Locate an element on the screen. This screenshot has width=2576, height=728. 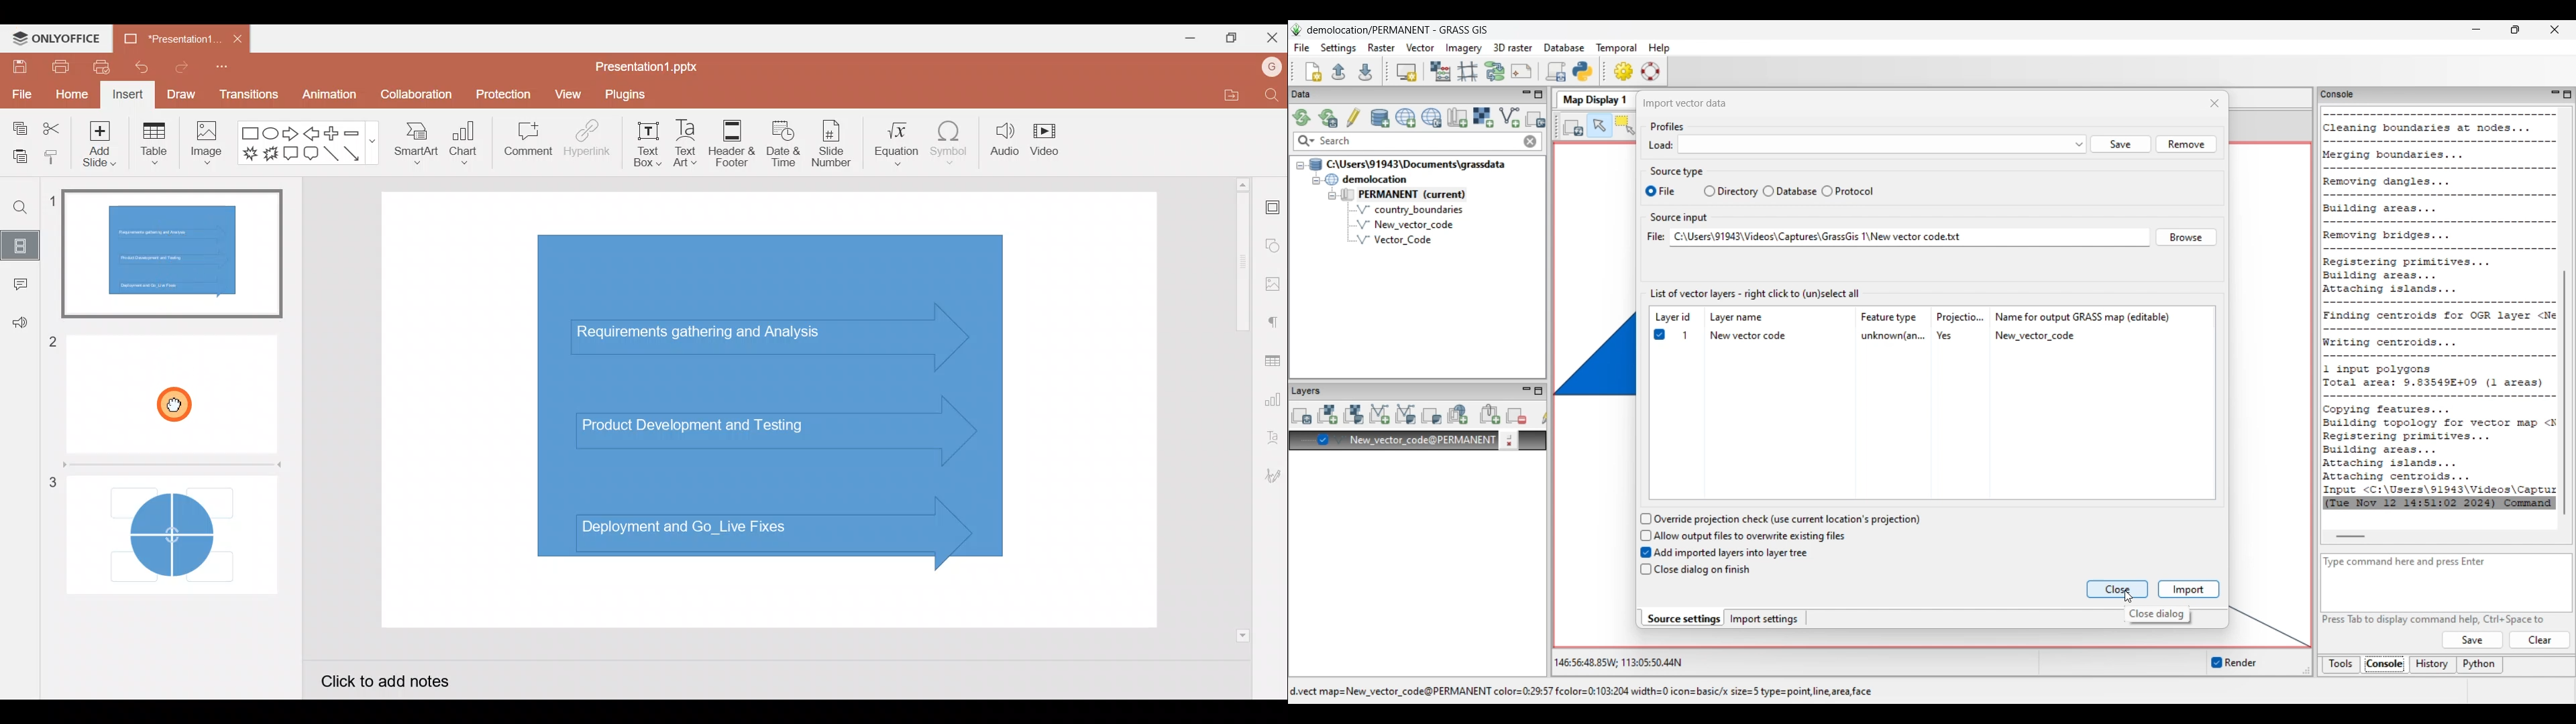
Print file is located at coordinates (56, 67).